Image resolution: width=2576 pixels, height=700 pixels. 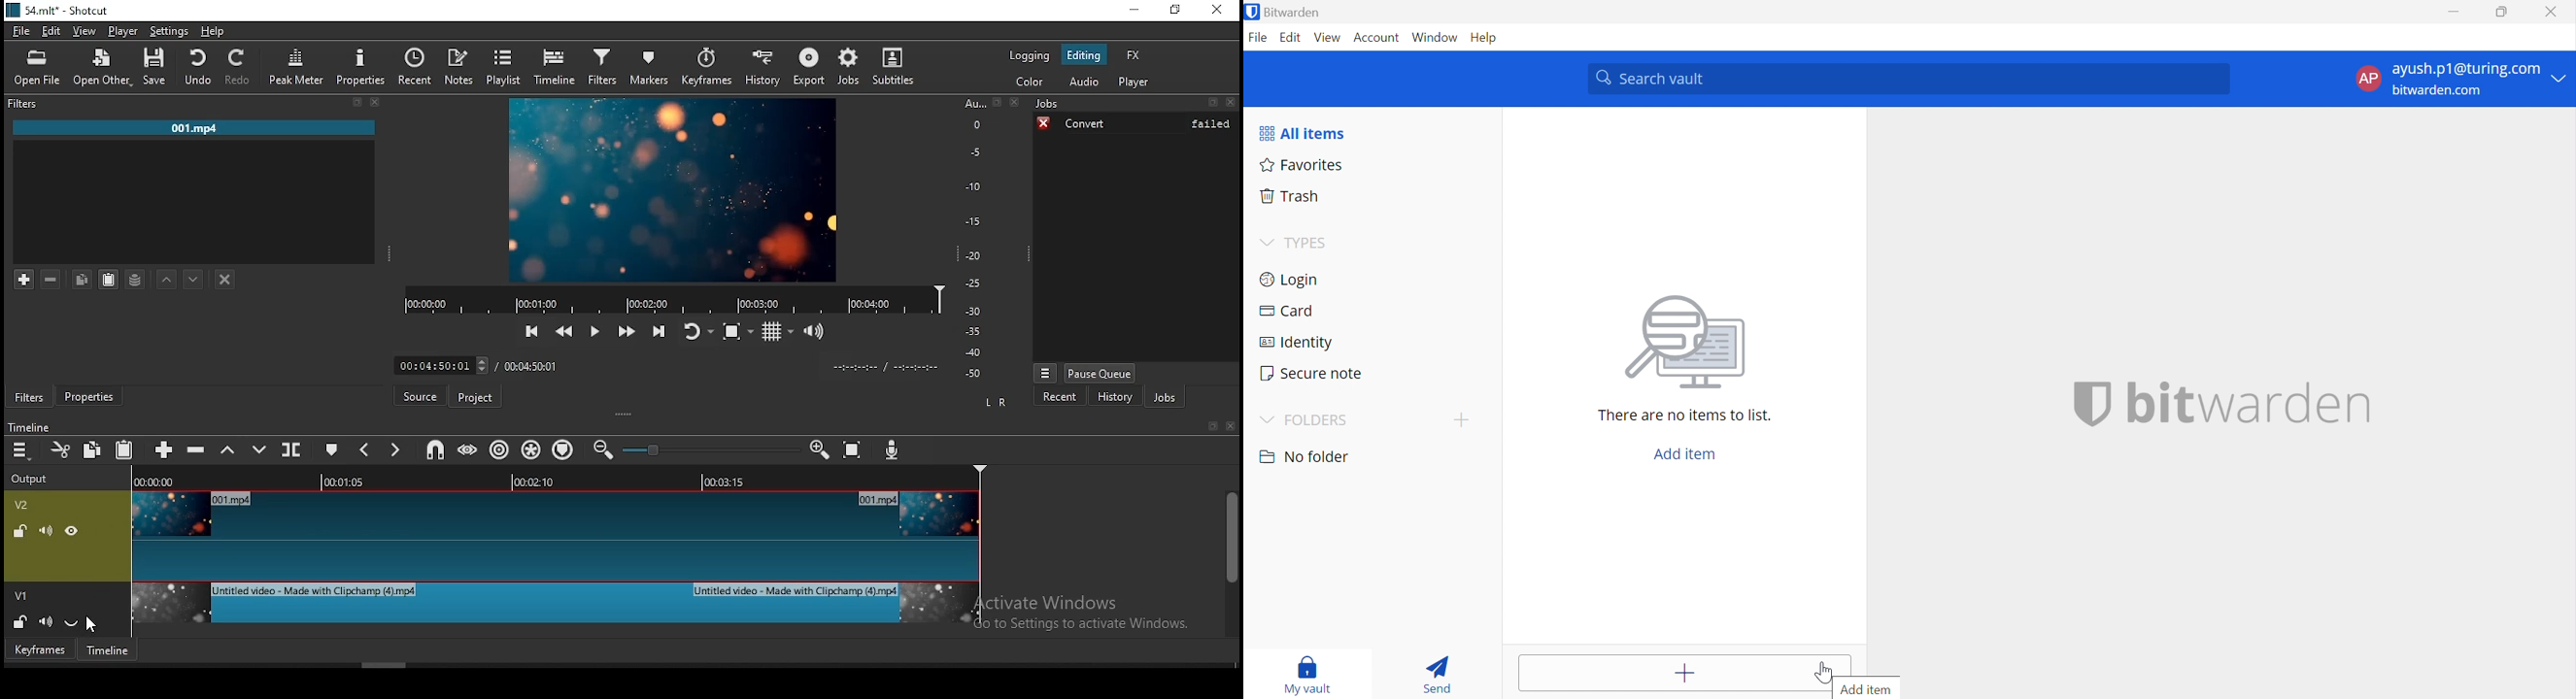 I want to click on open file, so click(x=38, y=68).